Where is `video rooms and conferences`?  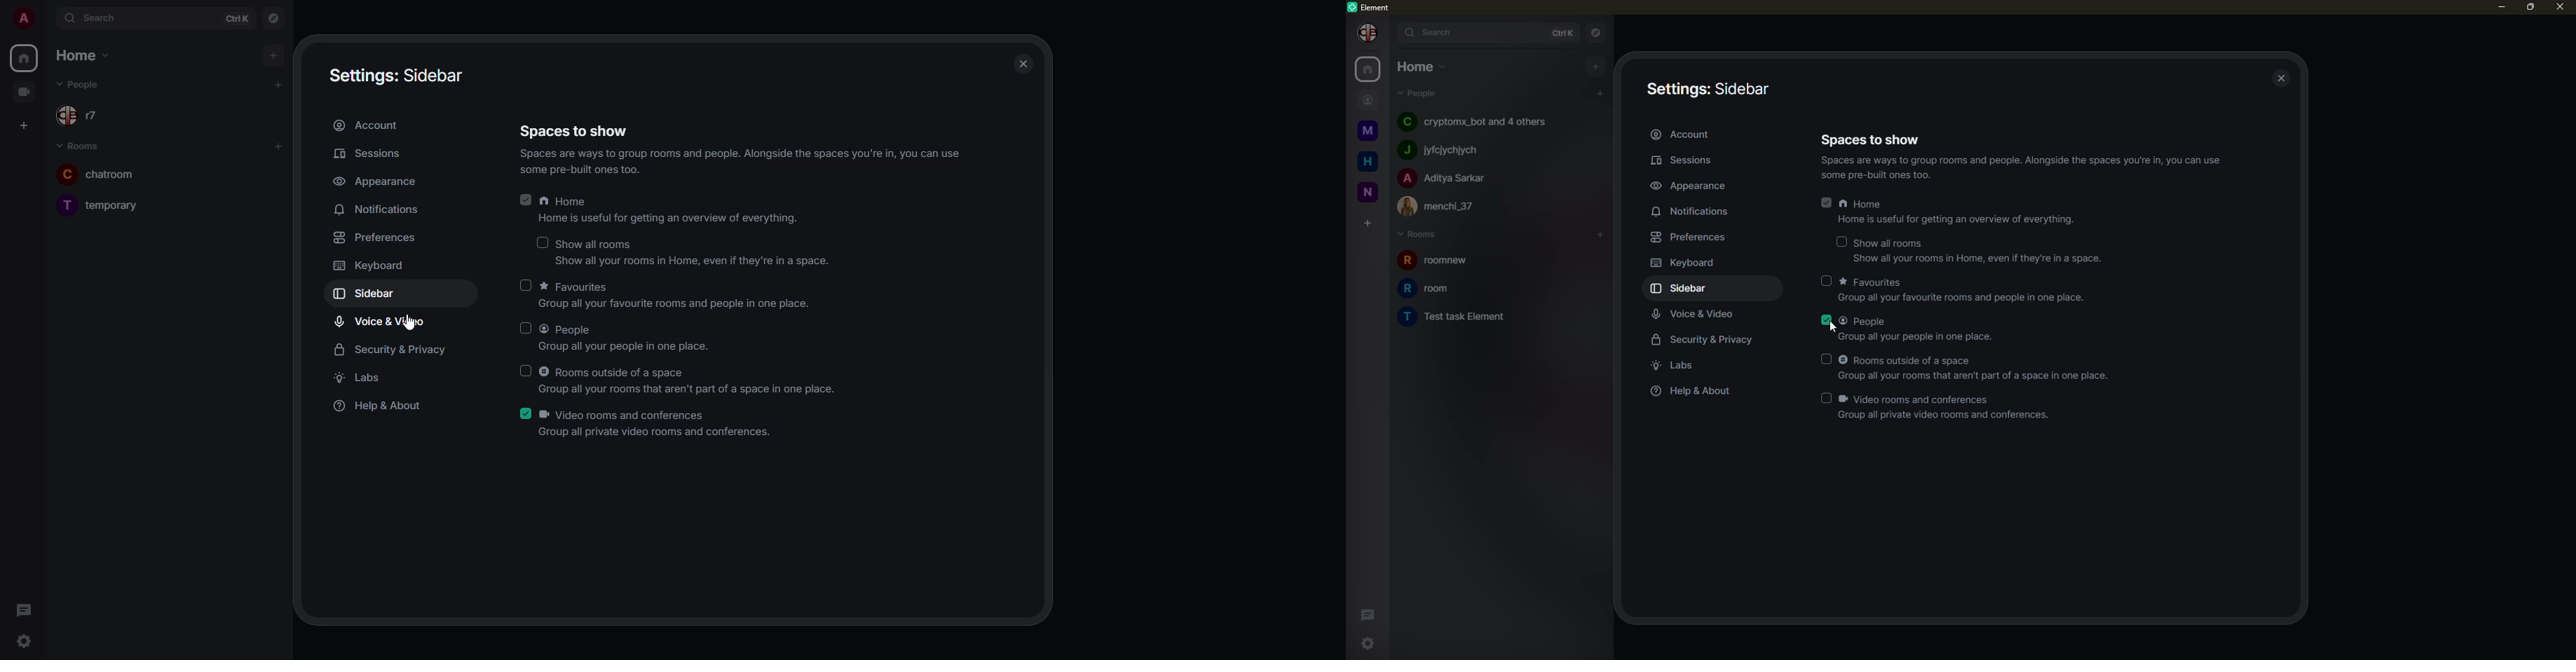
video rooms and conferences is located at coordinates (1947, 408).